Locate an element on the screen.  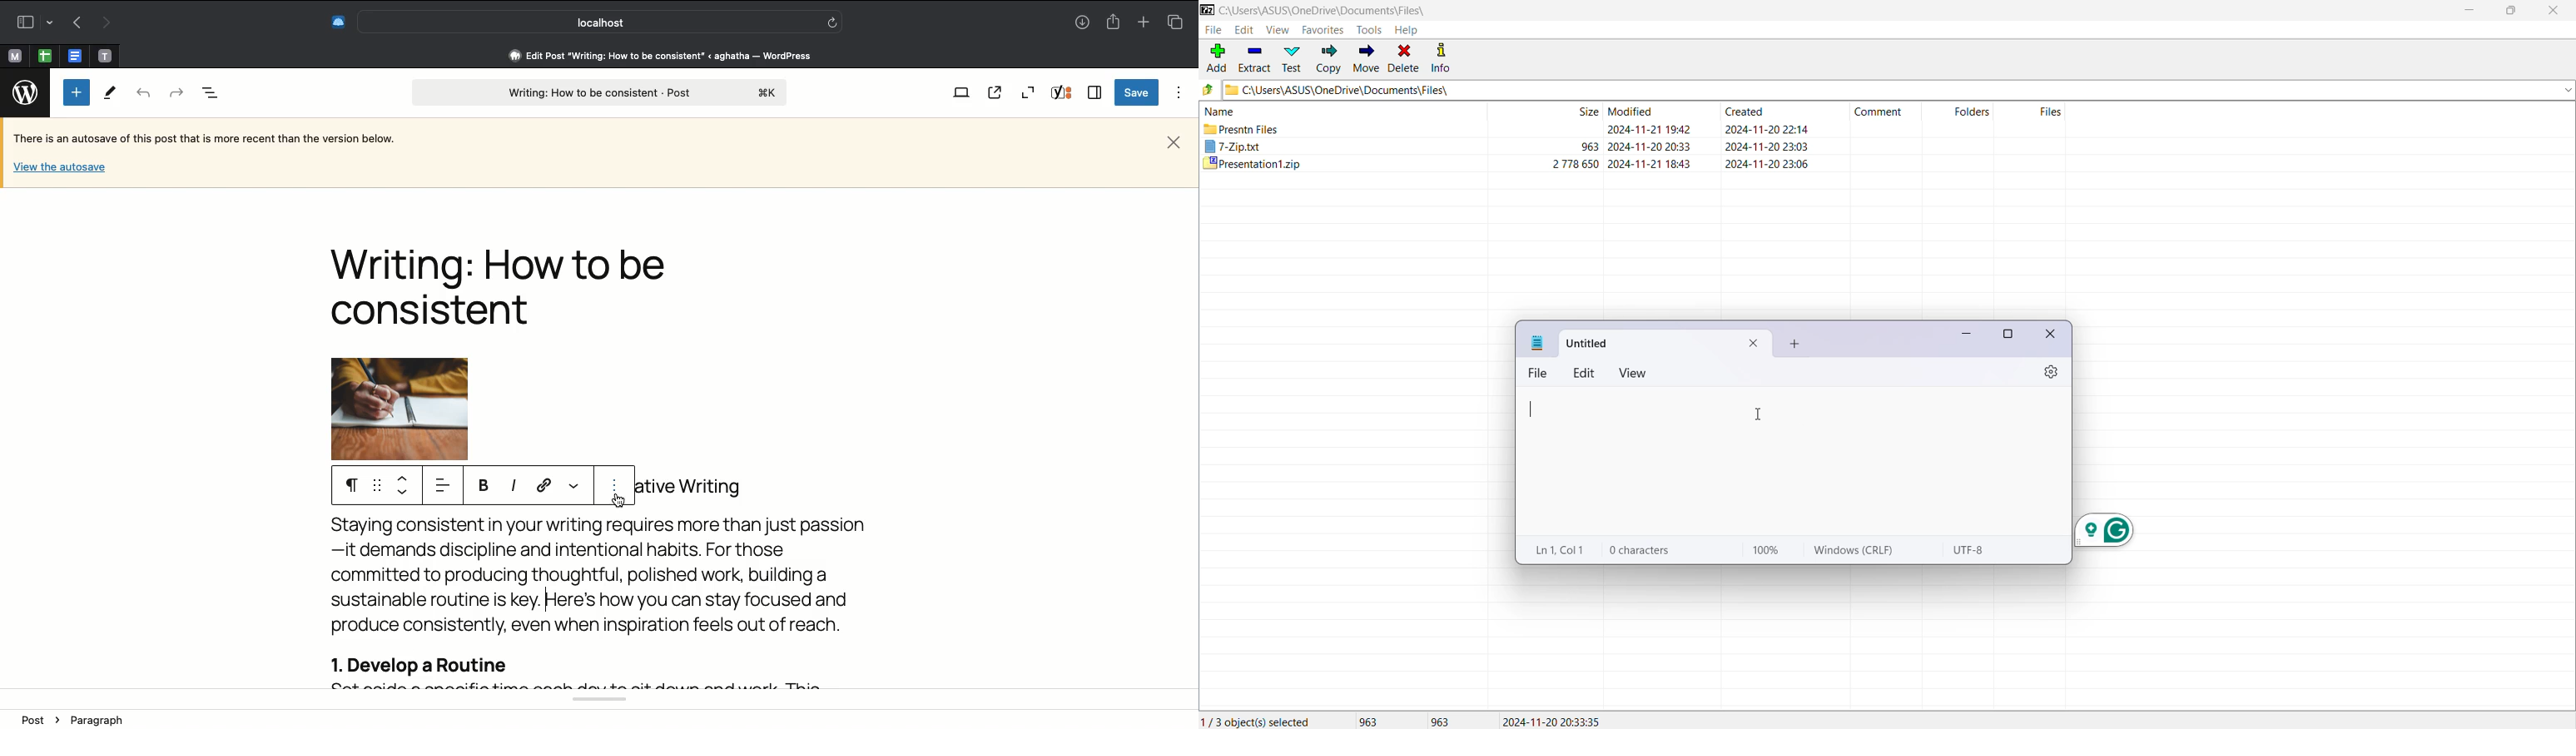
modified is located at coordinates (1631, 111).